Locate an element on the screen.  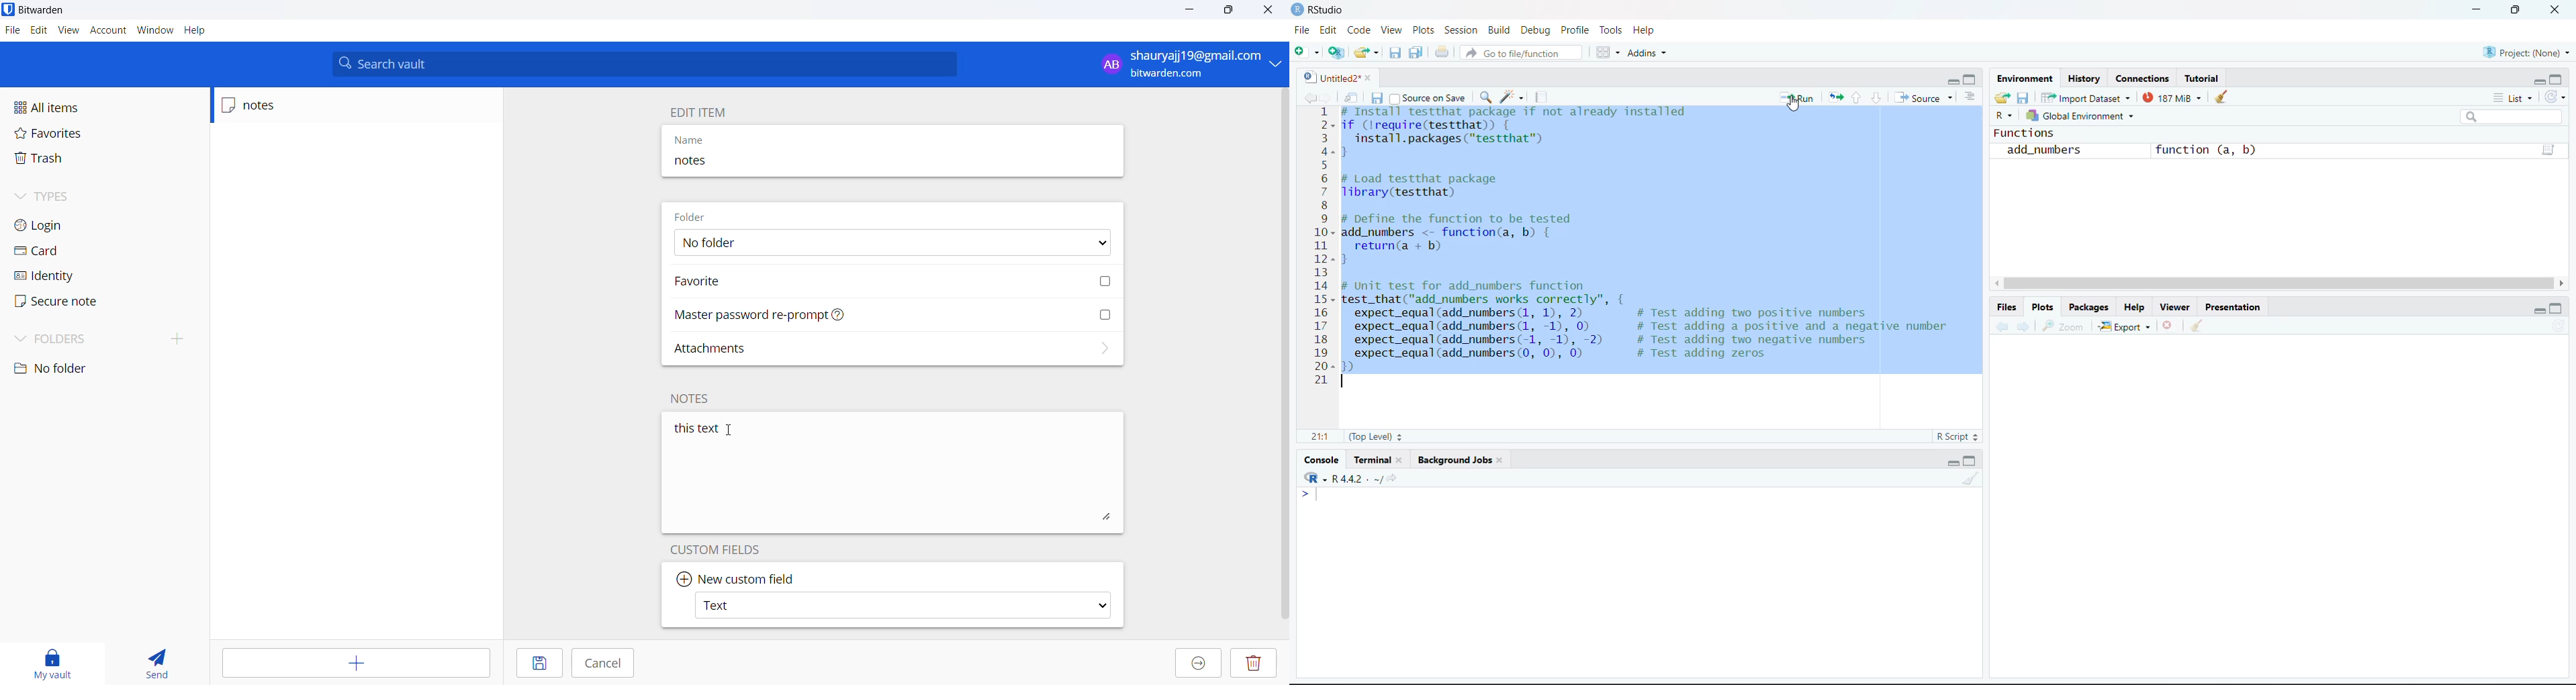
maximize is located at coordinates (2557, 309).